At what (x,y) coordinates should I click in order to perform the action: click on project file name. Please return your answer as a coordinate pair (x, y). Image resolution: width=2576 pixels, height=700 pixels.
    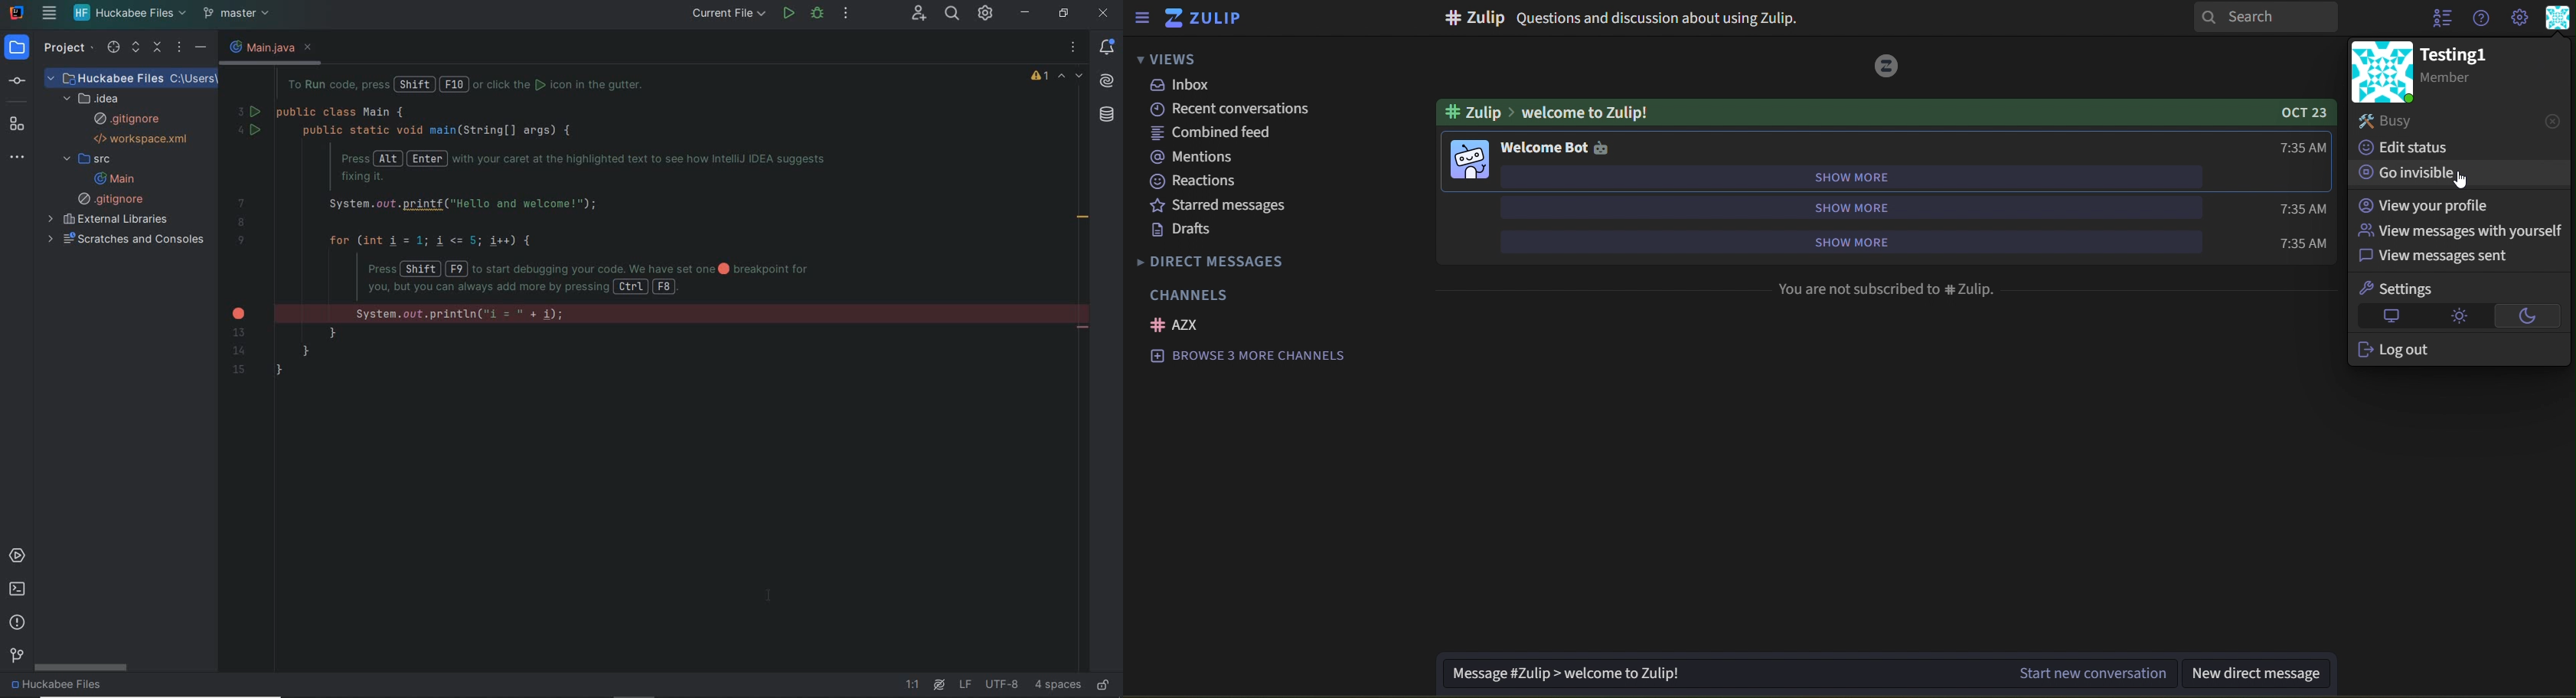
    Looking at the image, I should click on (130, 14).